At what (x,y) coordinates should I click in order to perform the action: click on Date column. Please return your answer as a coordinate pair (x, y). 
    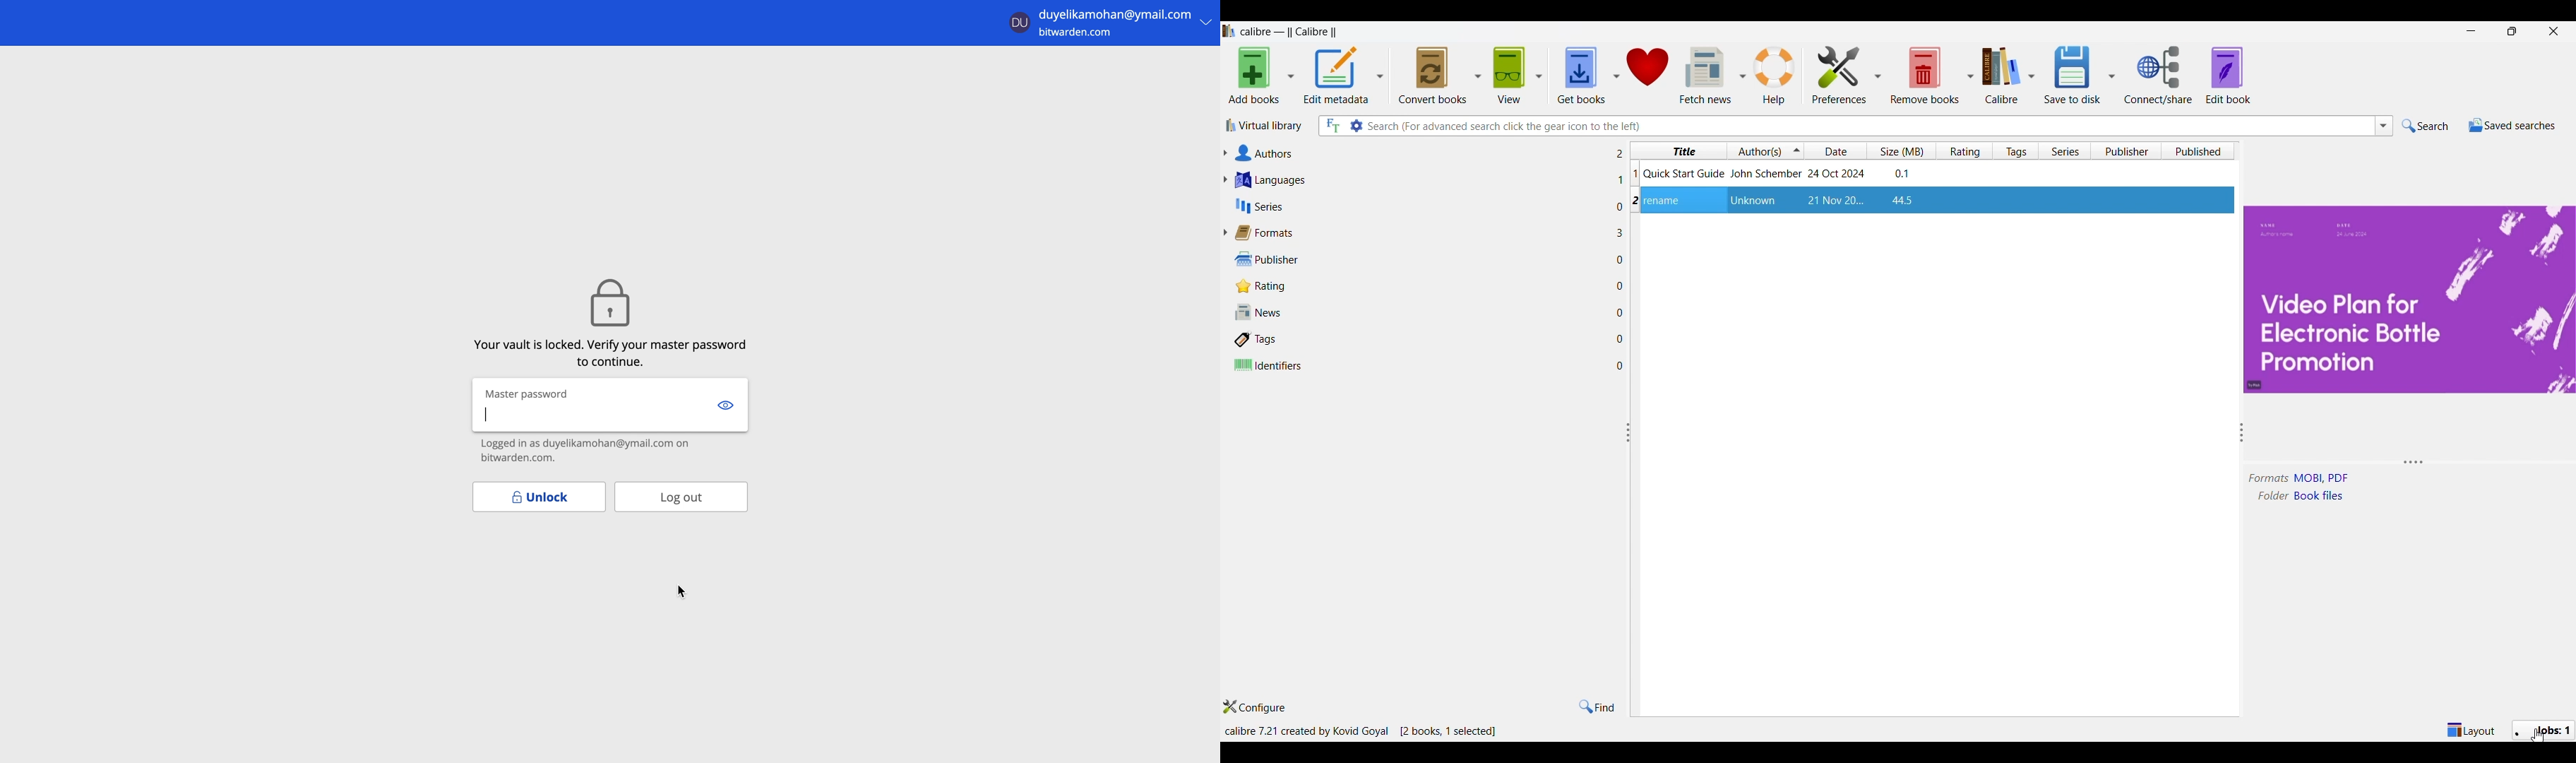
    Looking at the image, I should click on (1836, 151).